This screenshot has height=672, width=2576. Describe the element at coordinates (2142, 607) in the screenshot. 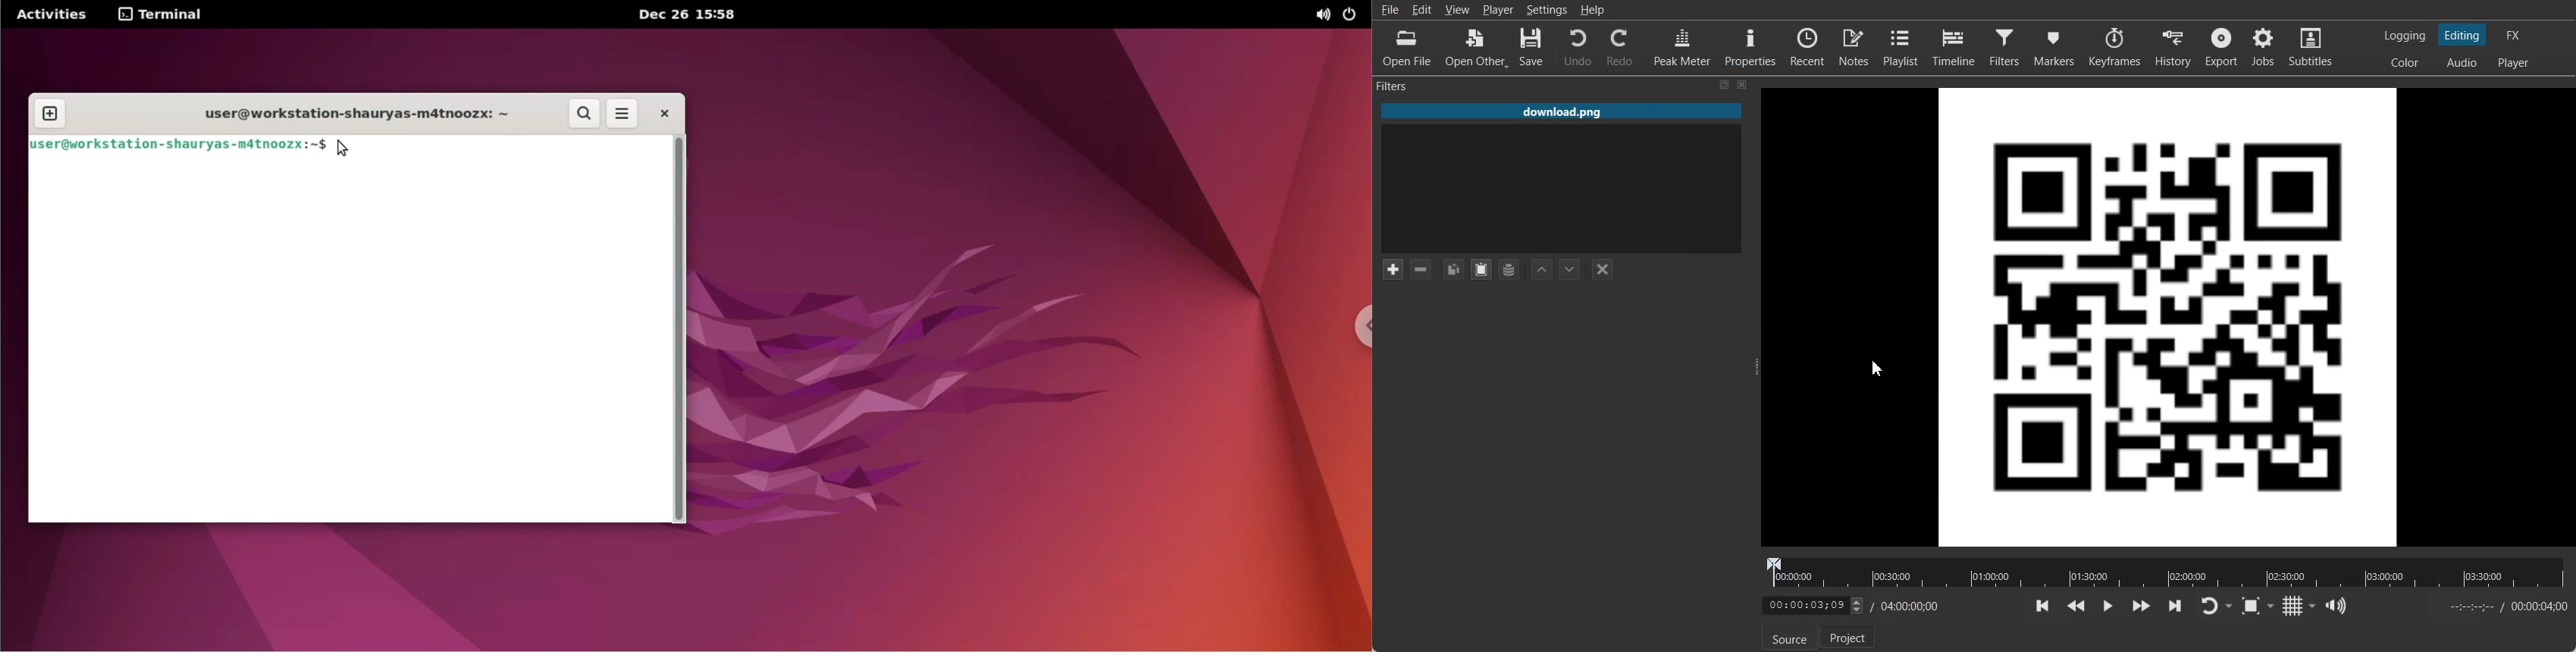

I see `Play quickly forward` at that location.